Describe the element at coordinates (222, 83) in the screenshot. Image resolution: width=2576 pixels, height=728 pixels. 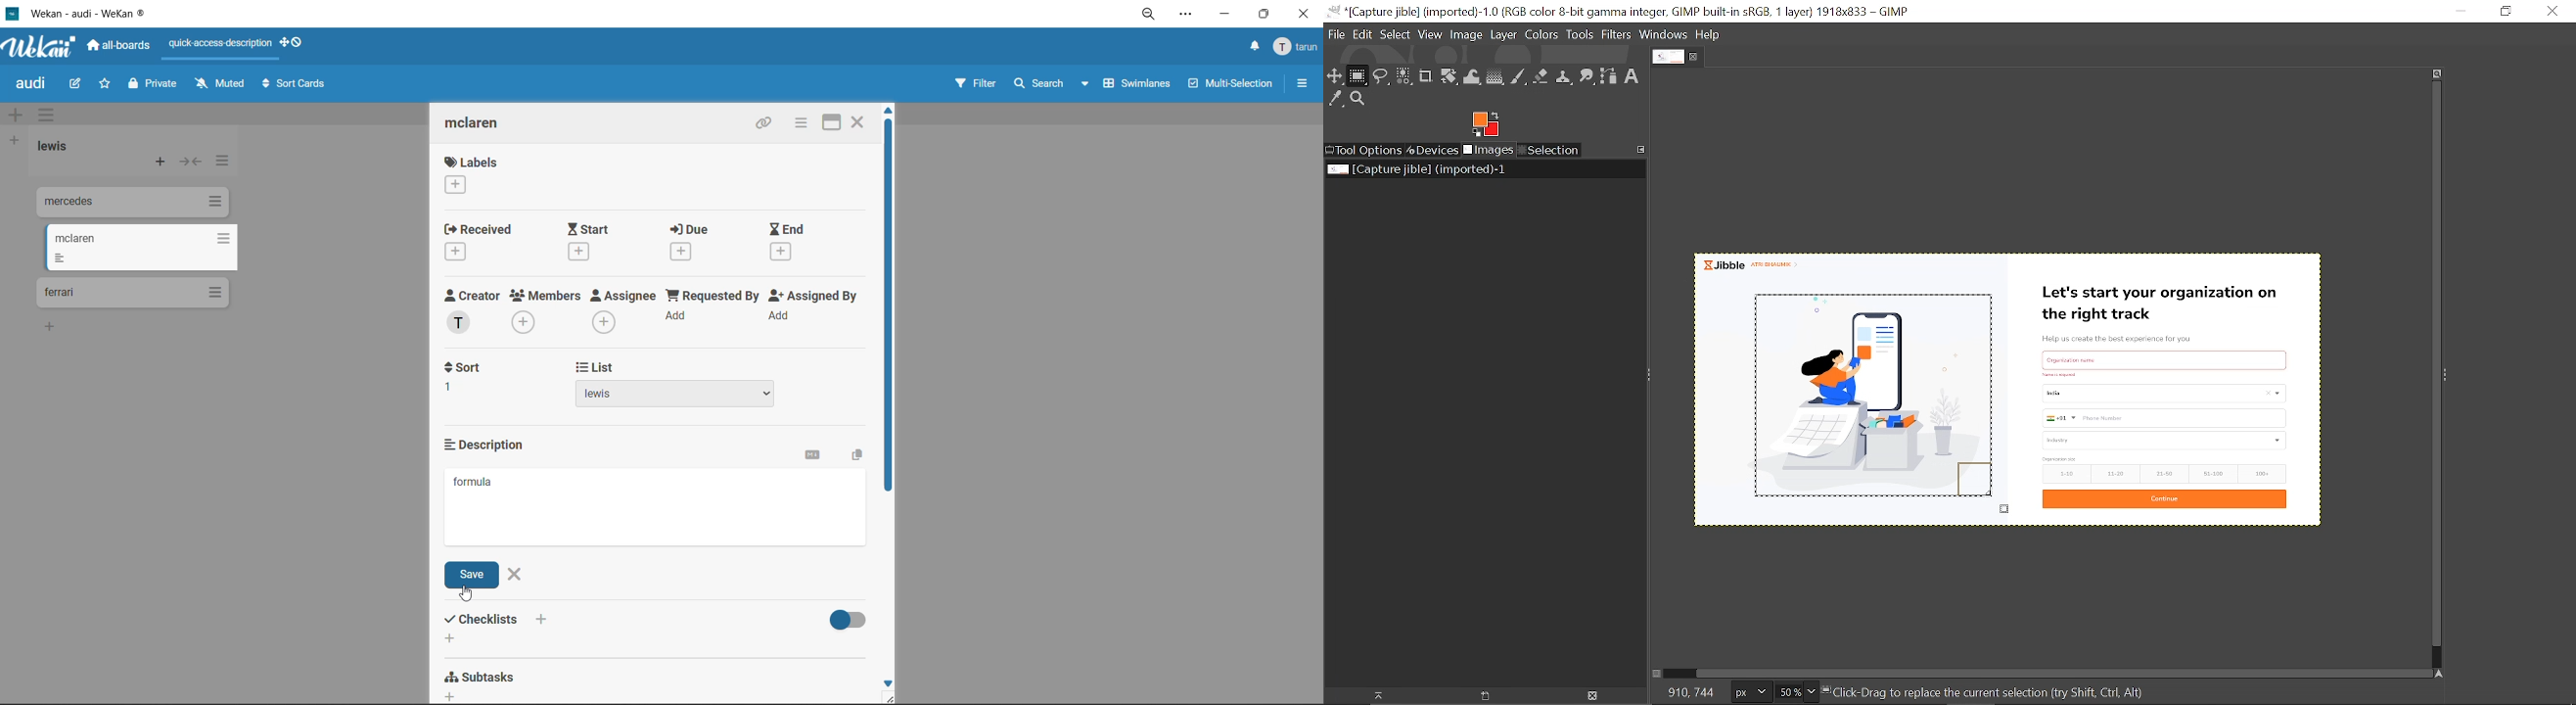
I see `muted` at that location.